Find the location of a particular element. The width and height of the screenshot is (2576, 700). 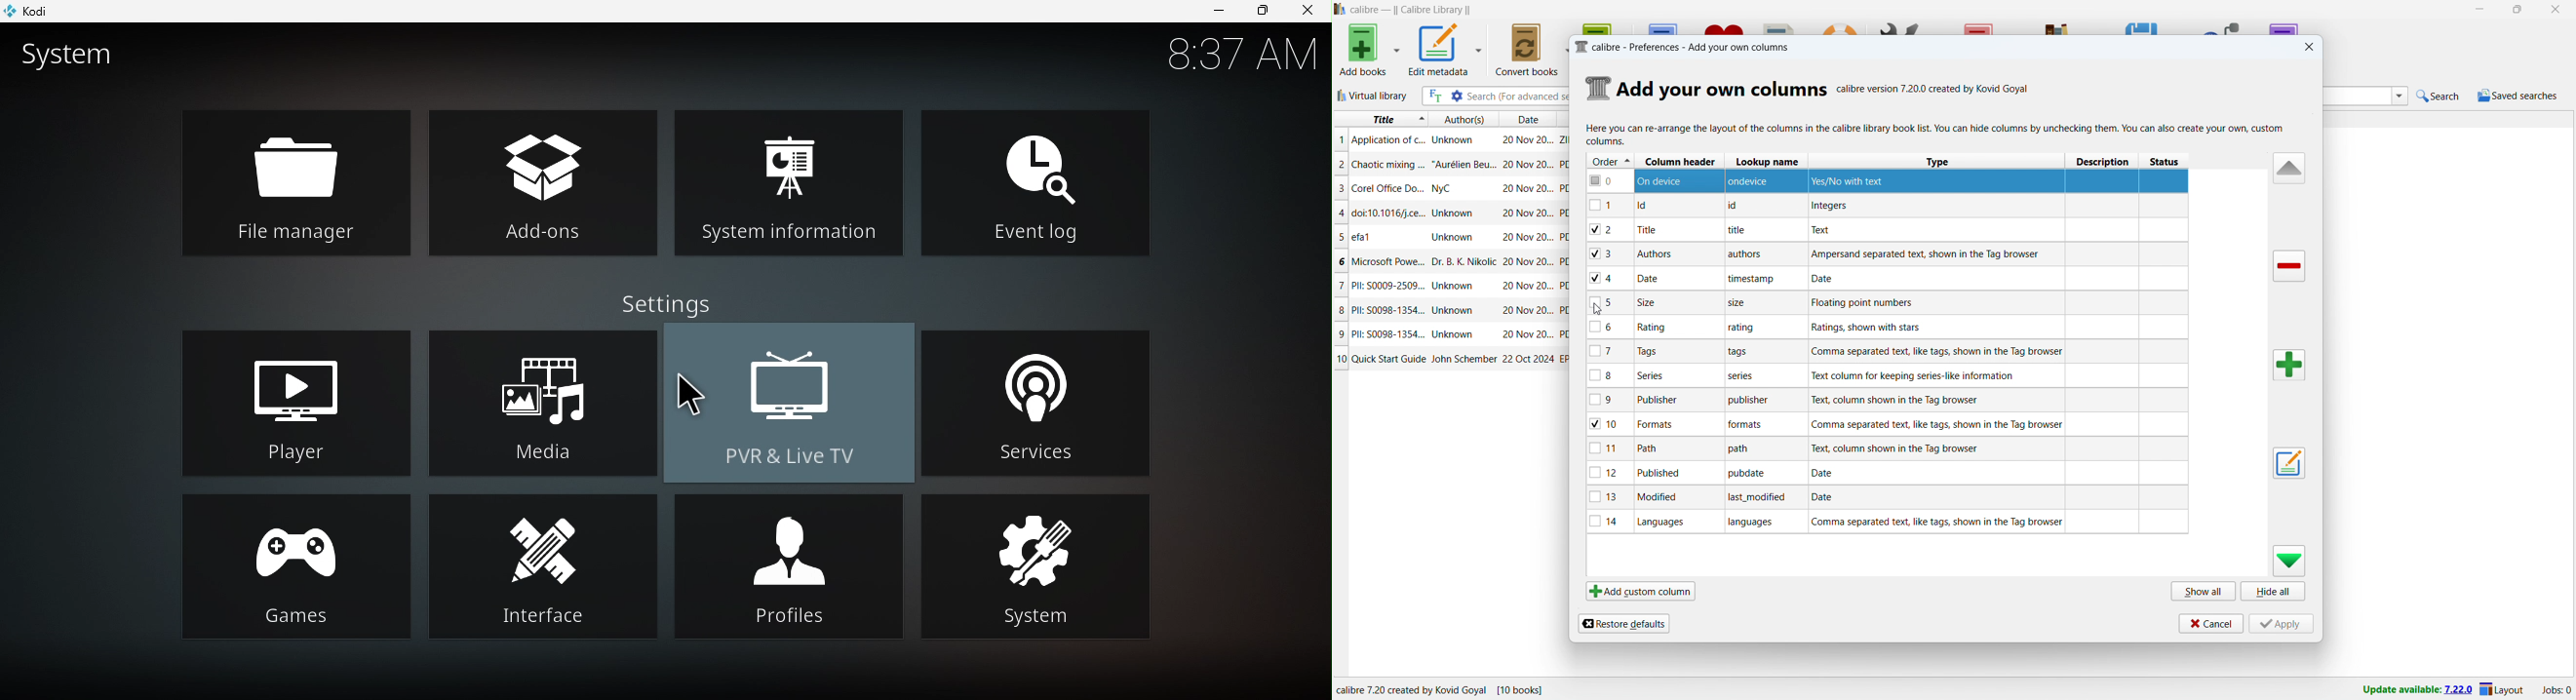

author is located at coordinates (1454, 310).